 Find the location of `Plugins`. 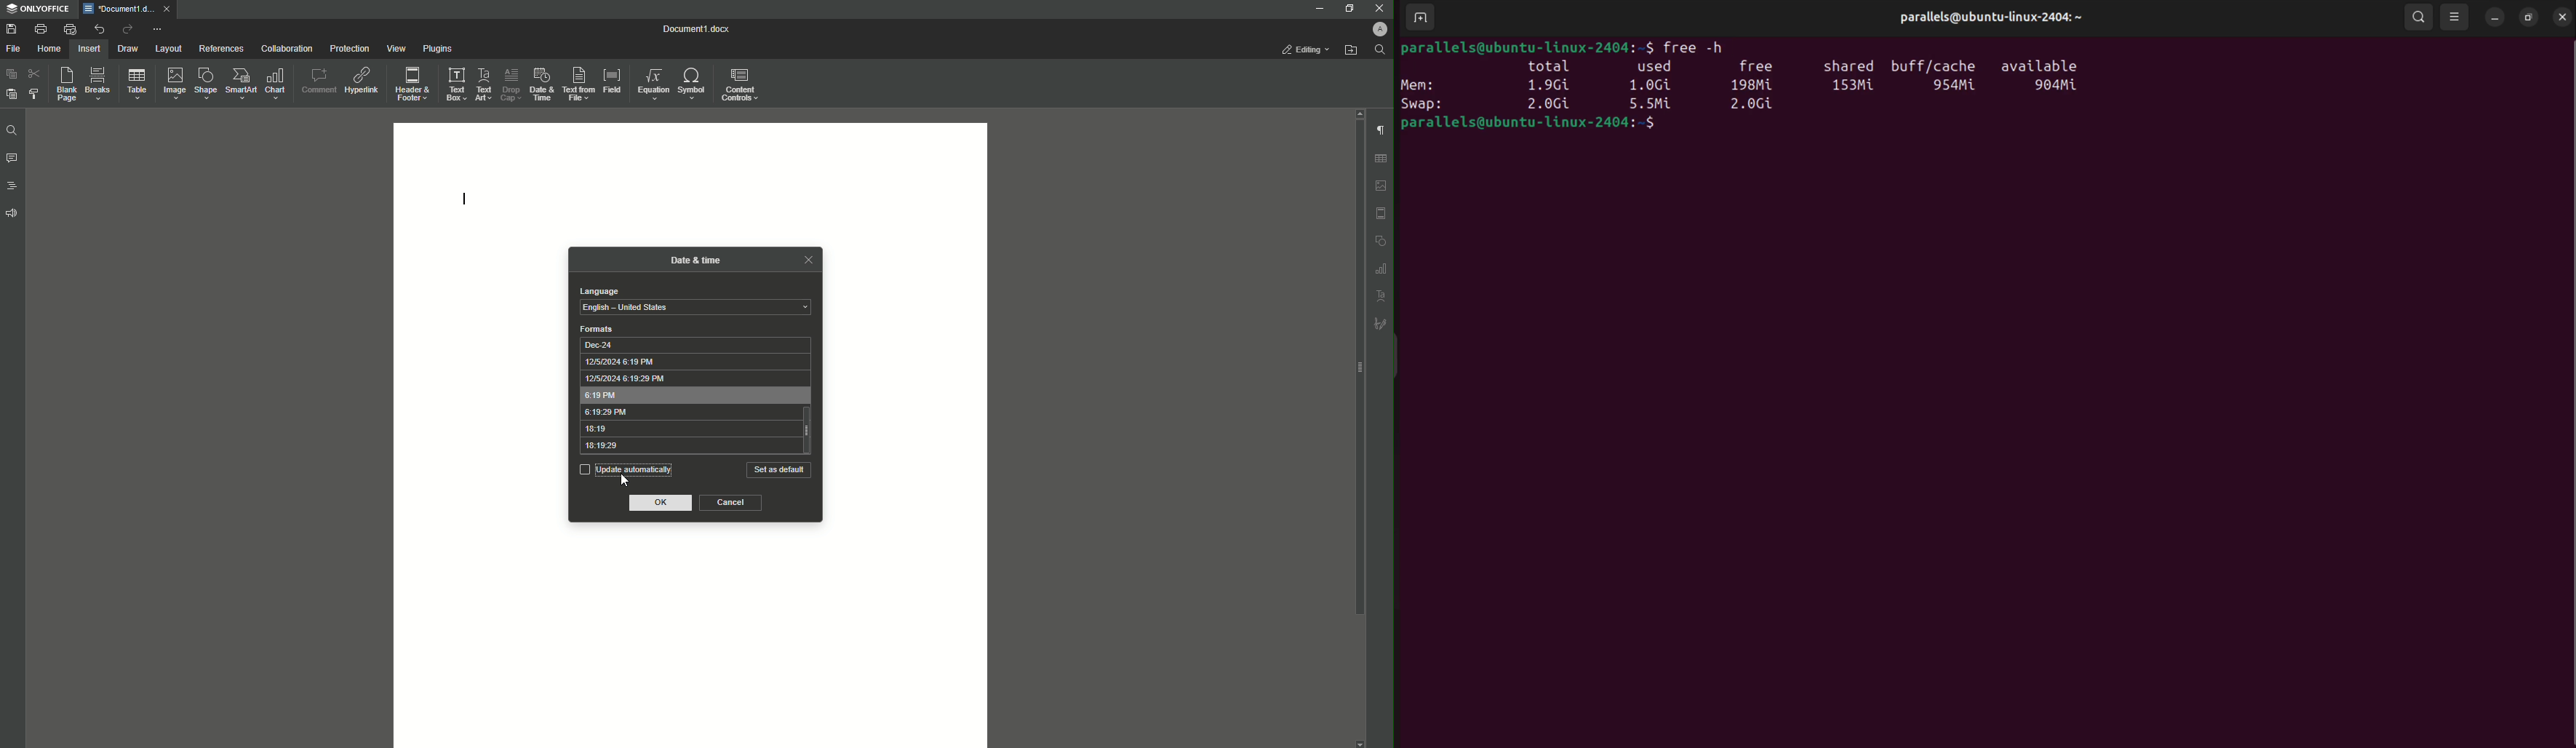

Plugins is located at coordinates (435, 48).